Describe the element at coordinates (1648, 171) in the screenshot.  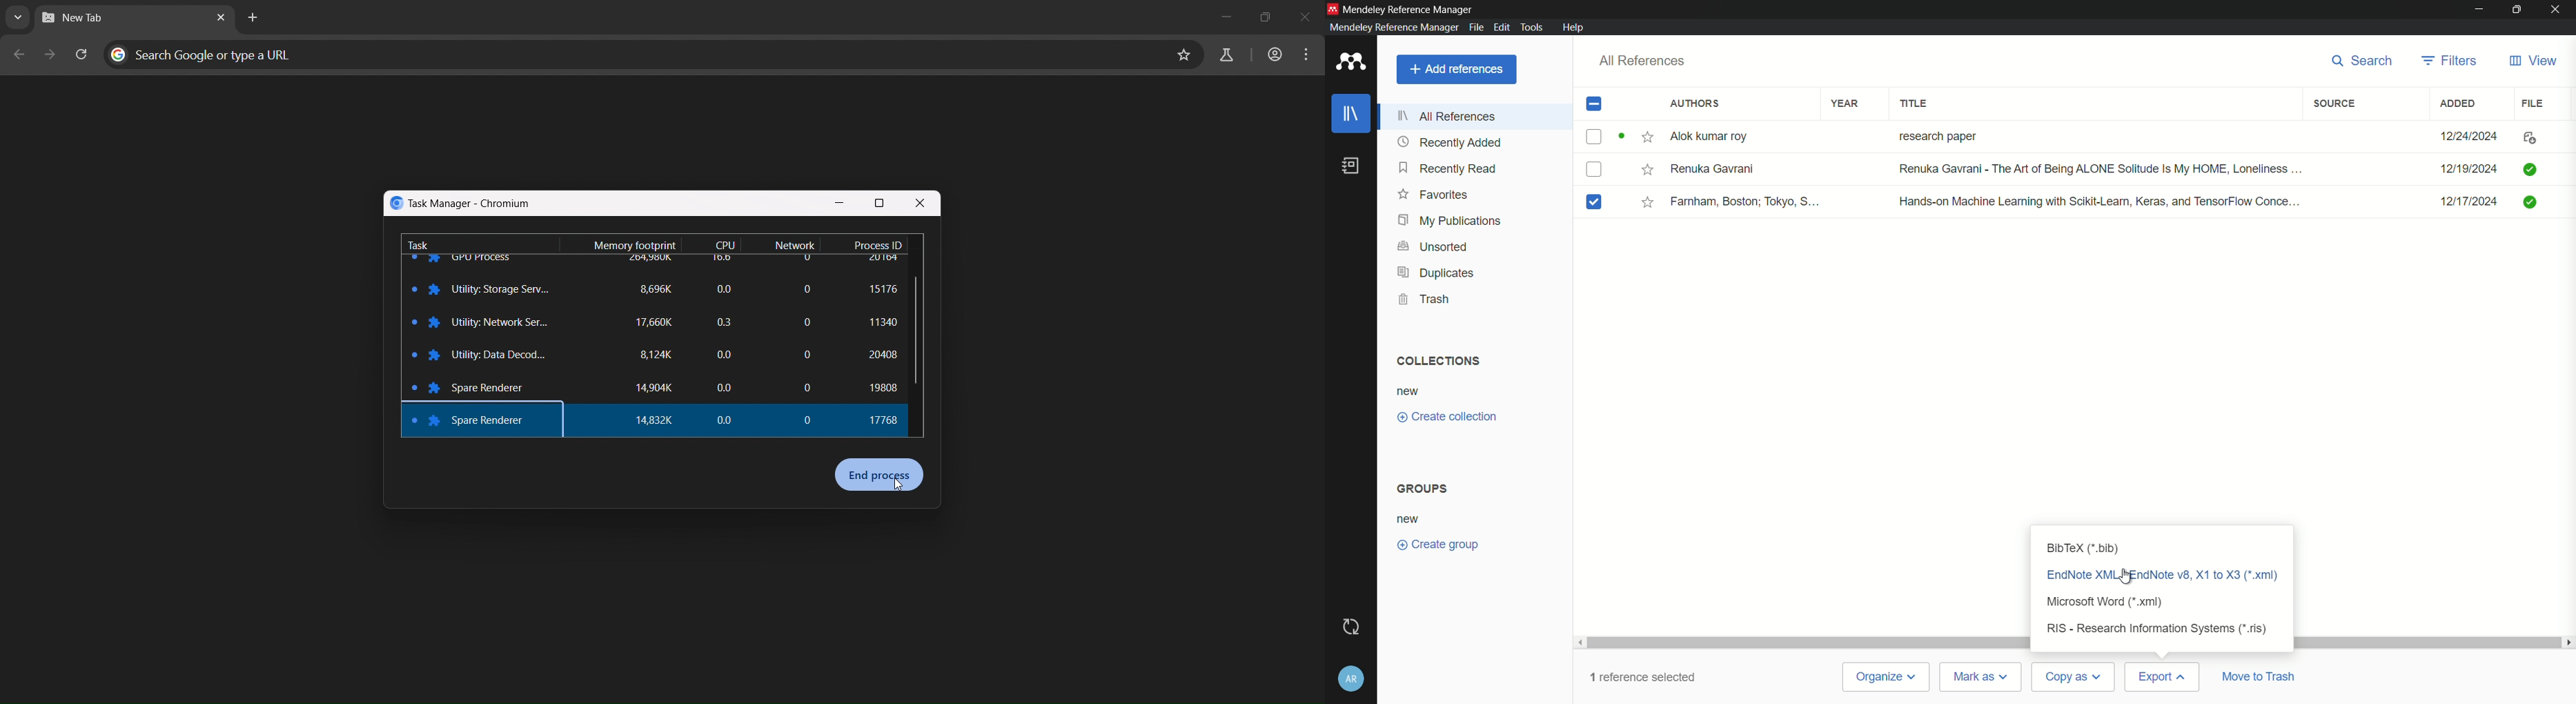
I see `star` at that location.